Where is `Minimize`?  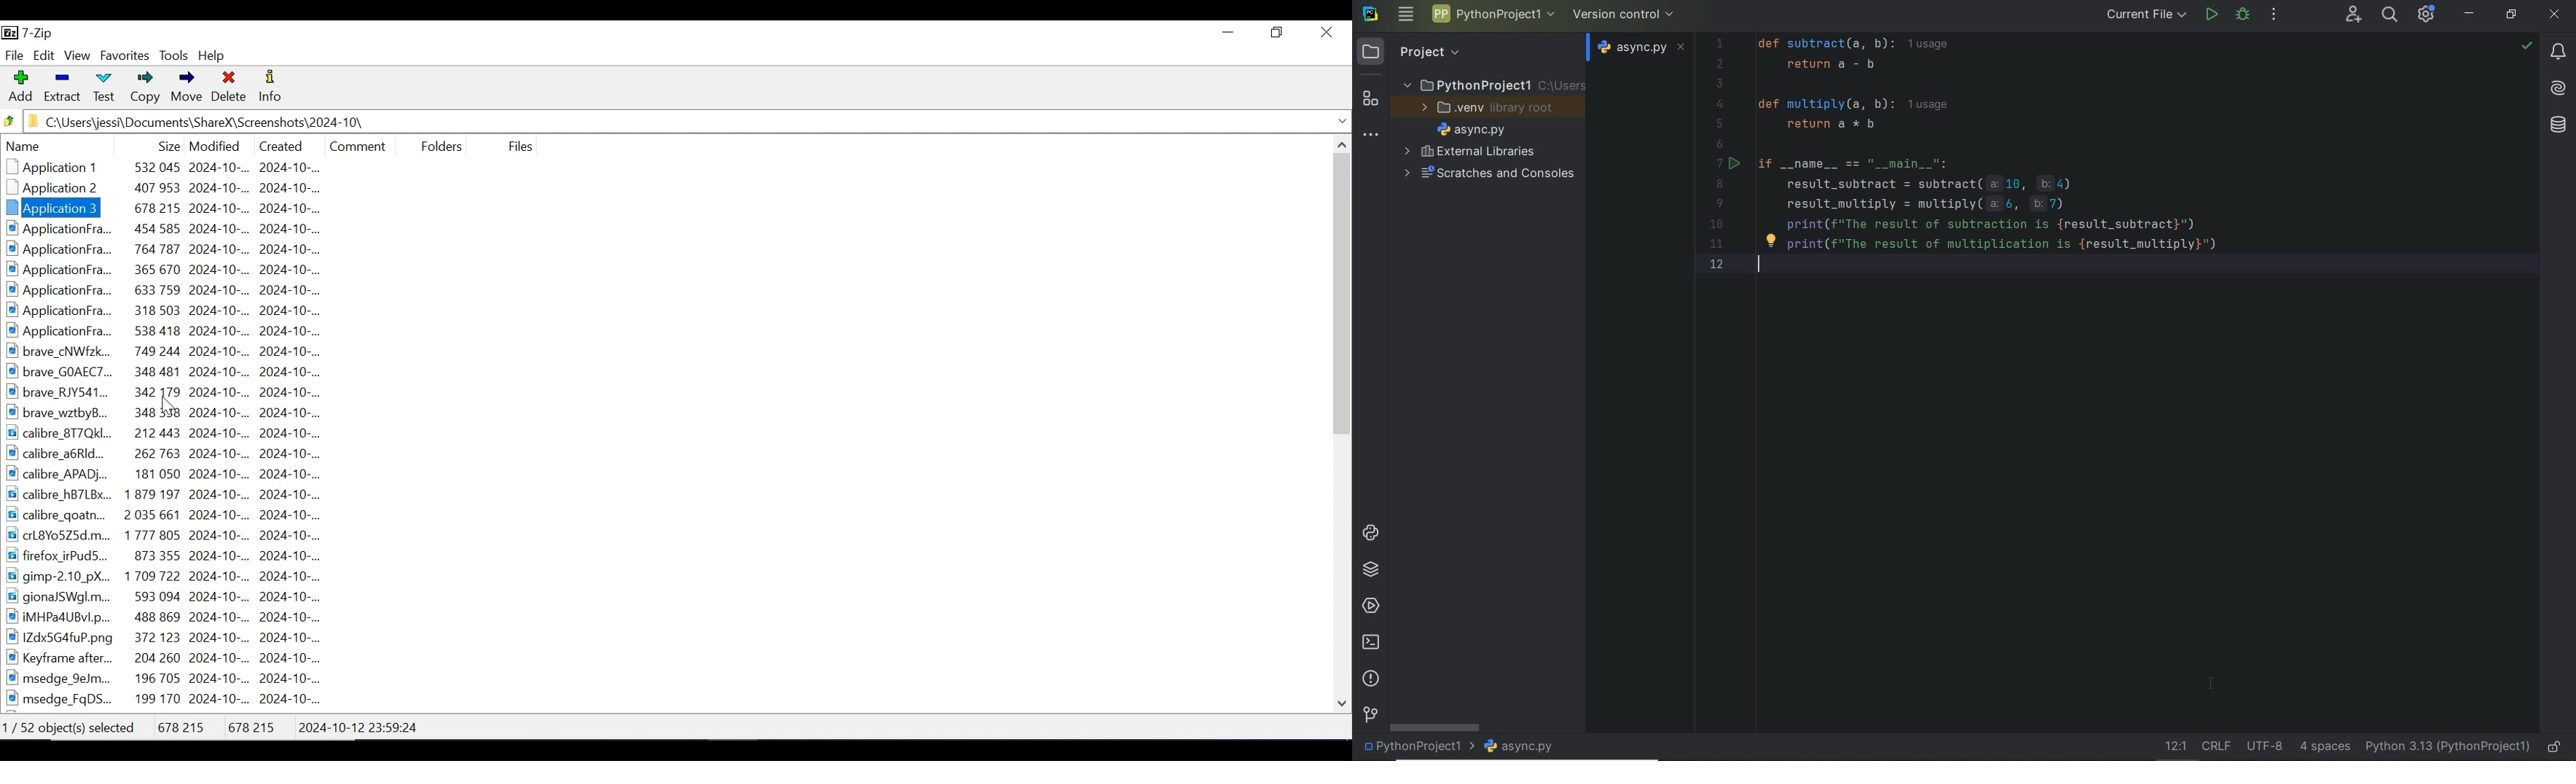
Minimize is located at coordinates (1228, 32).